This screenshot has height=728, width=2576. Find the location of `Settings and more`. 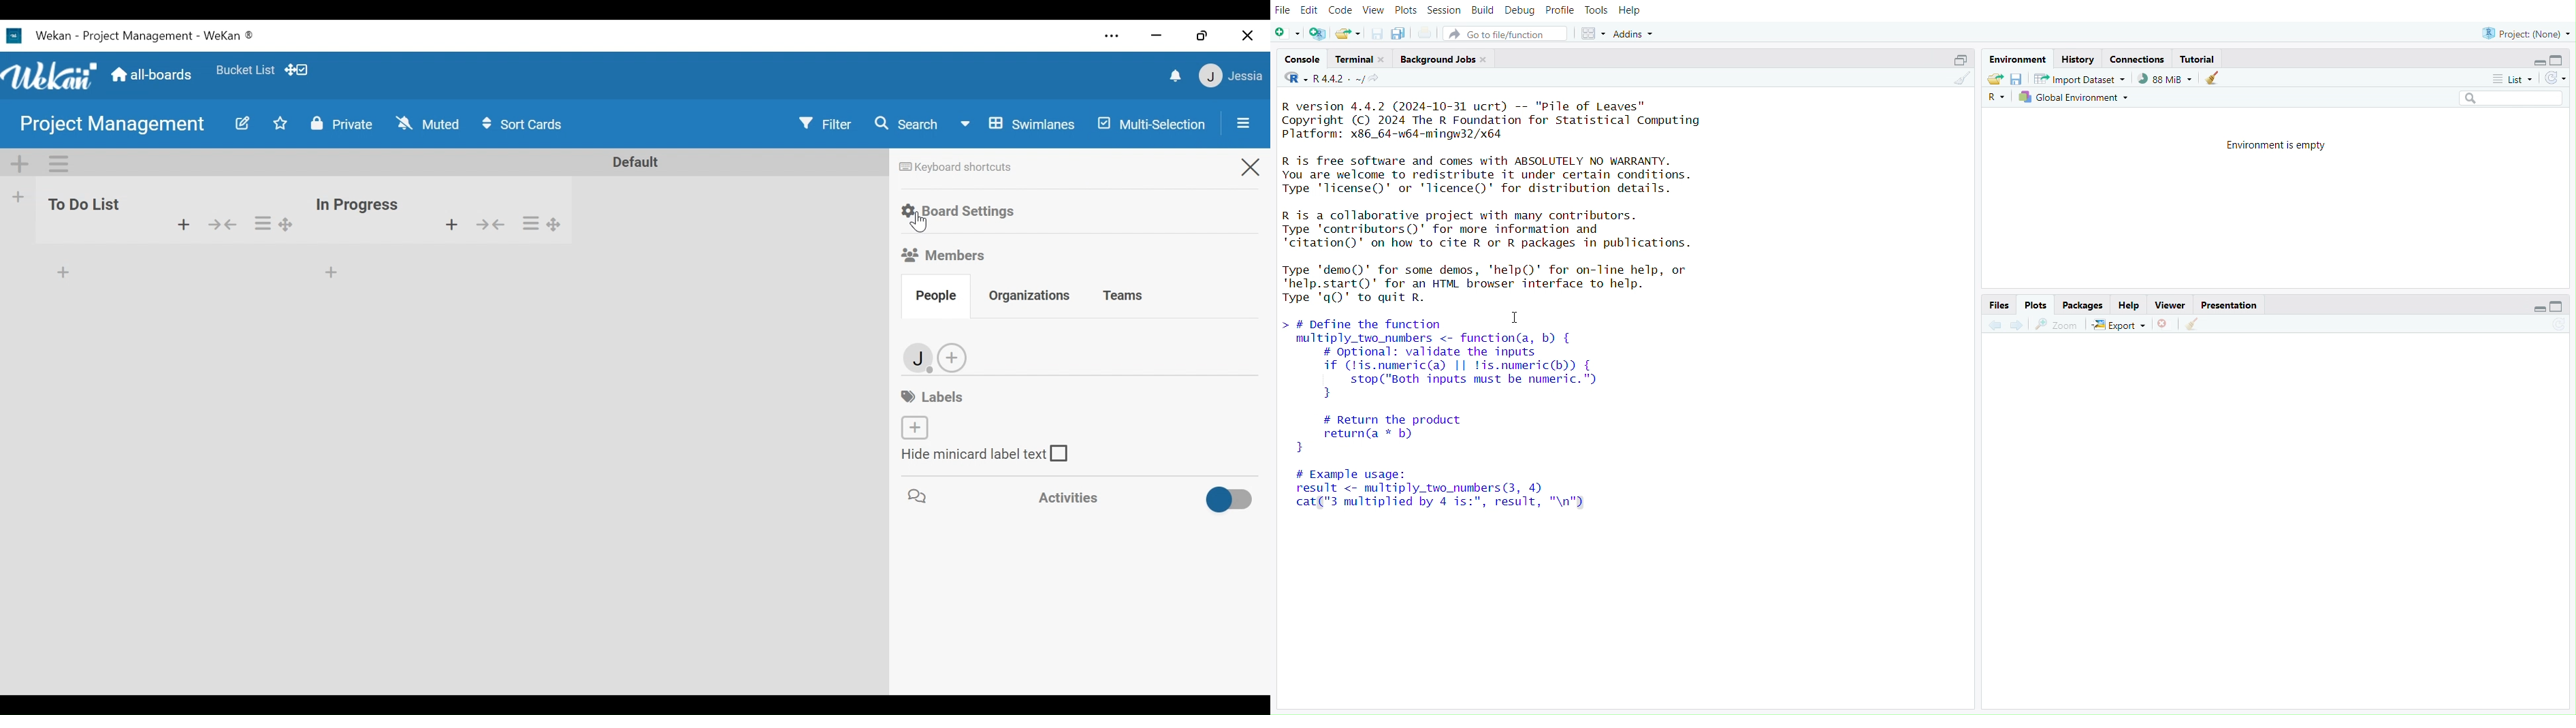

Settings and more is located at coordinates (1114, 35).